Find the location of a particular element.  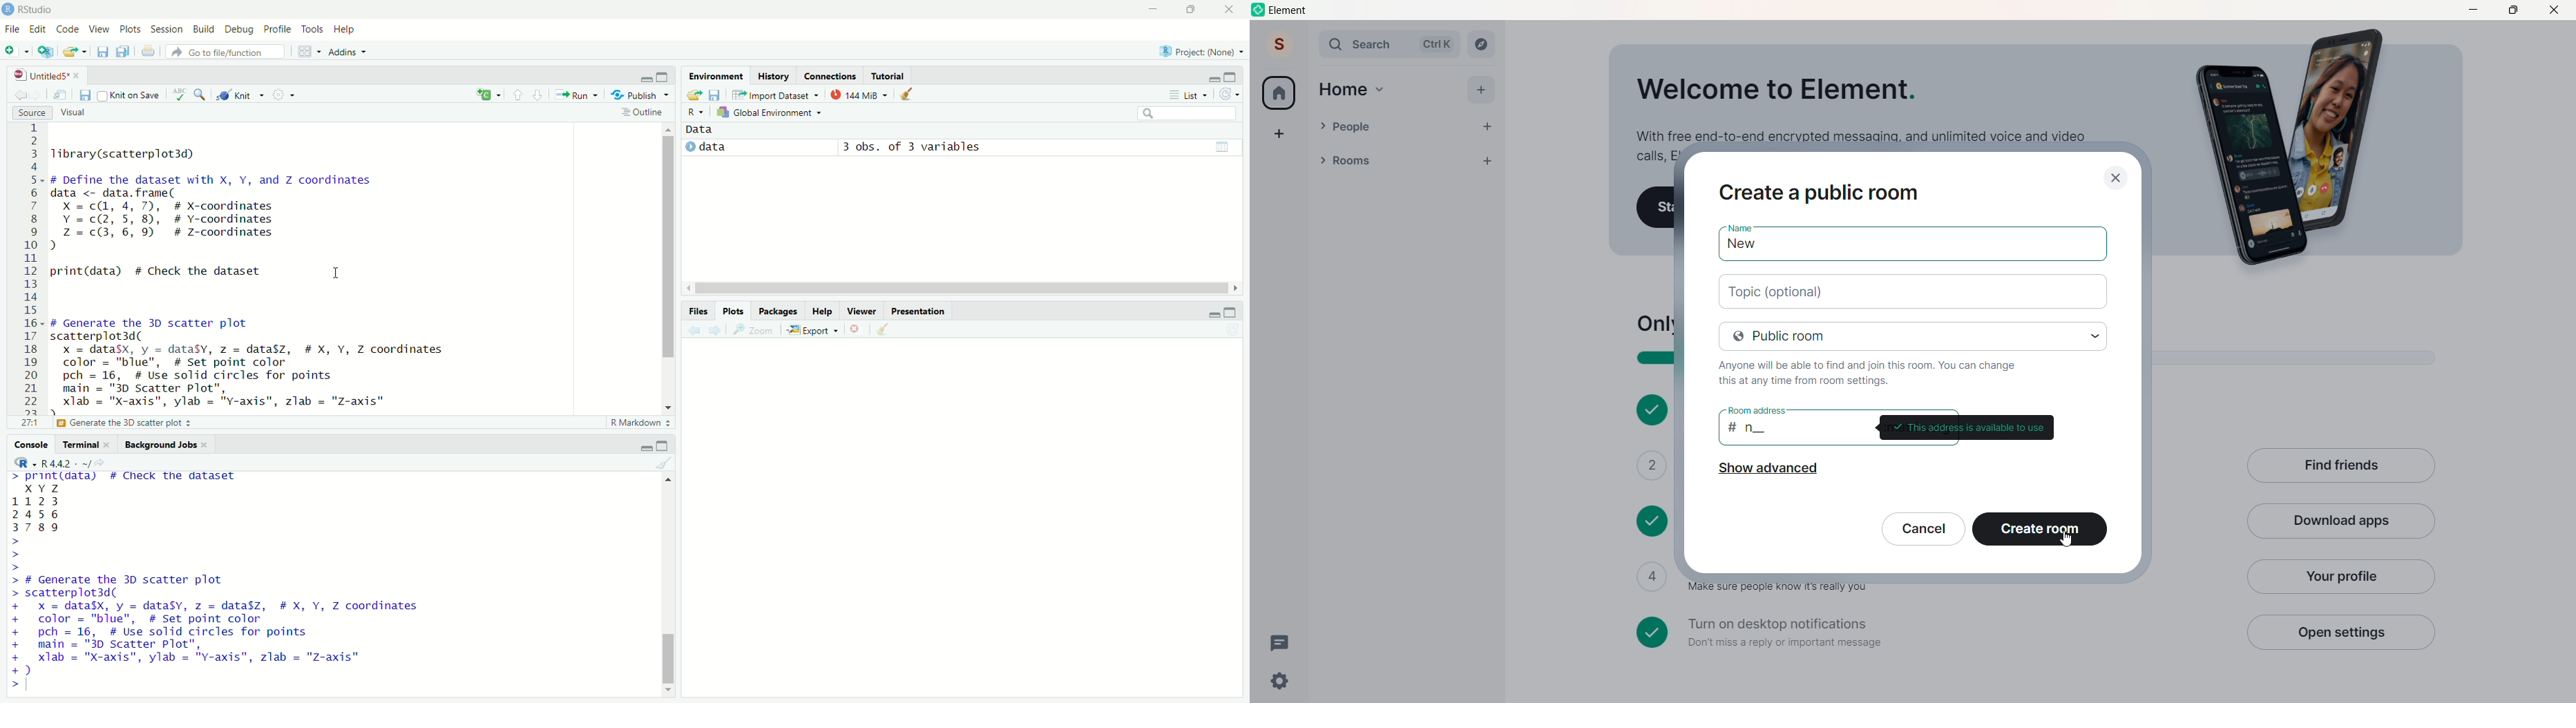

Save current window is located at coordinates (85, 95).